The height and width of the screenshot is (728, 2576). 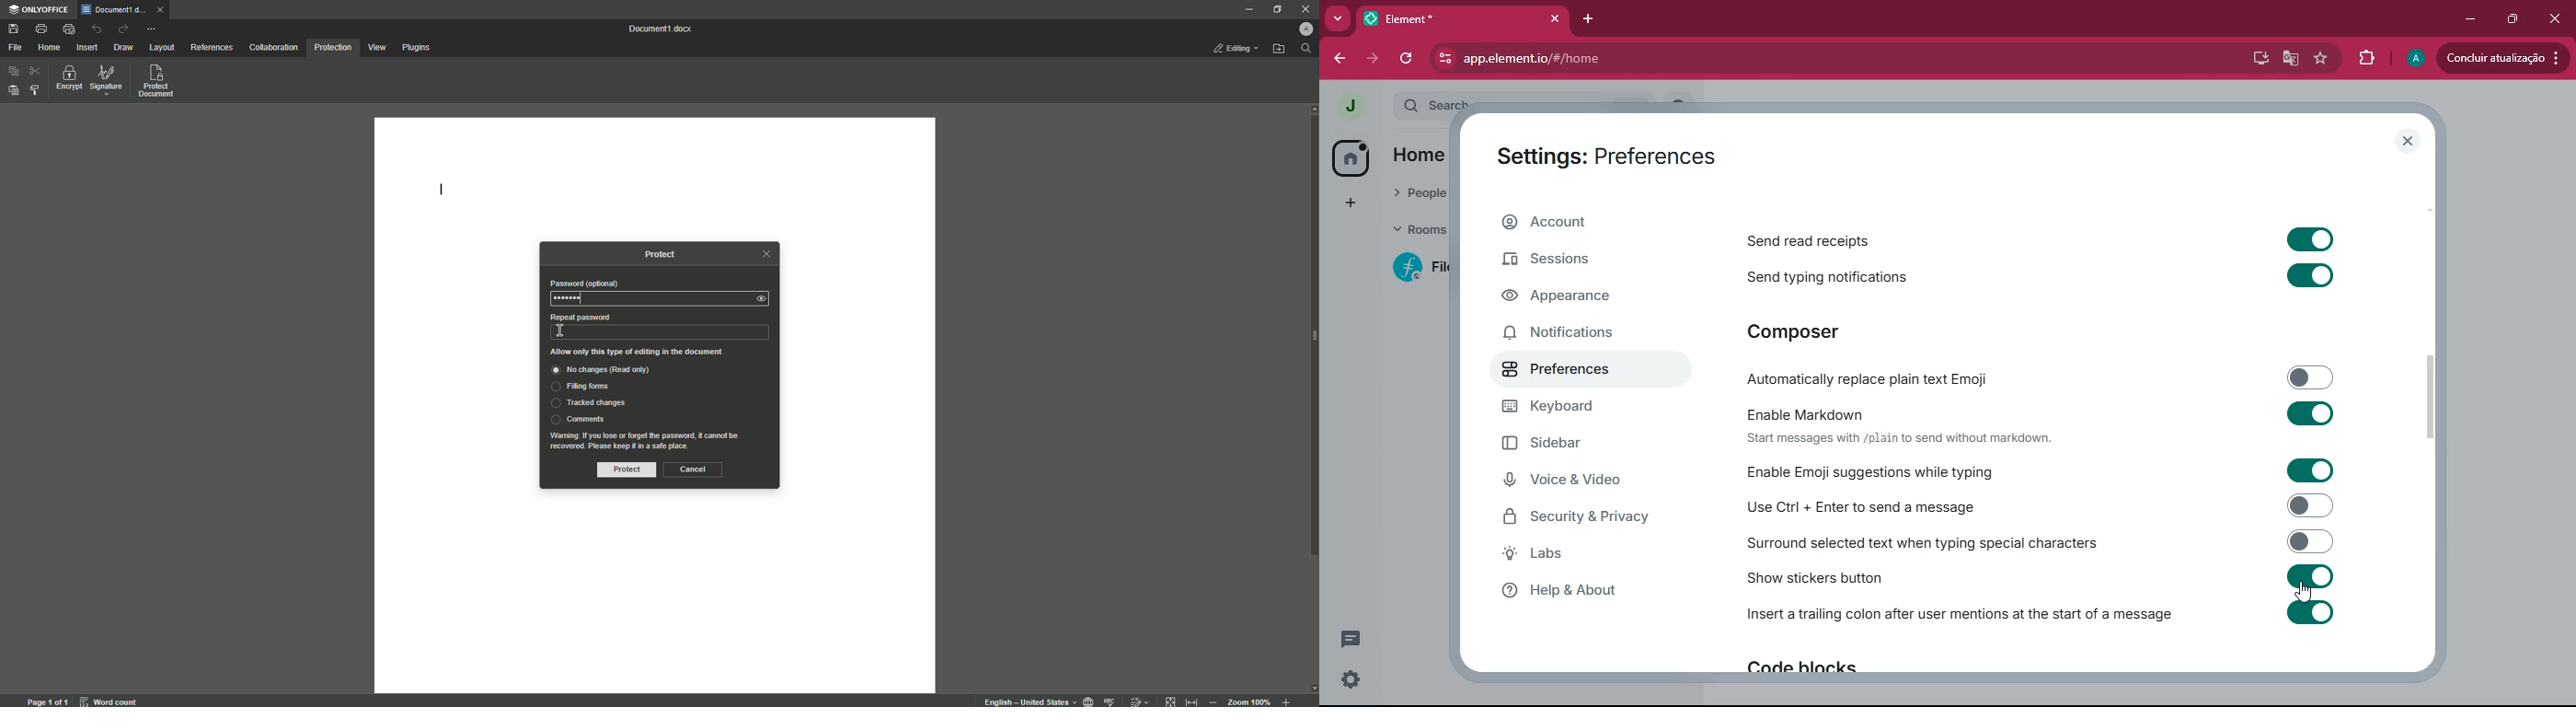 I want to click on ONLYOFFICE, so click(x=40, y=11).